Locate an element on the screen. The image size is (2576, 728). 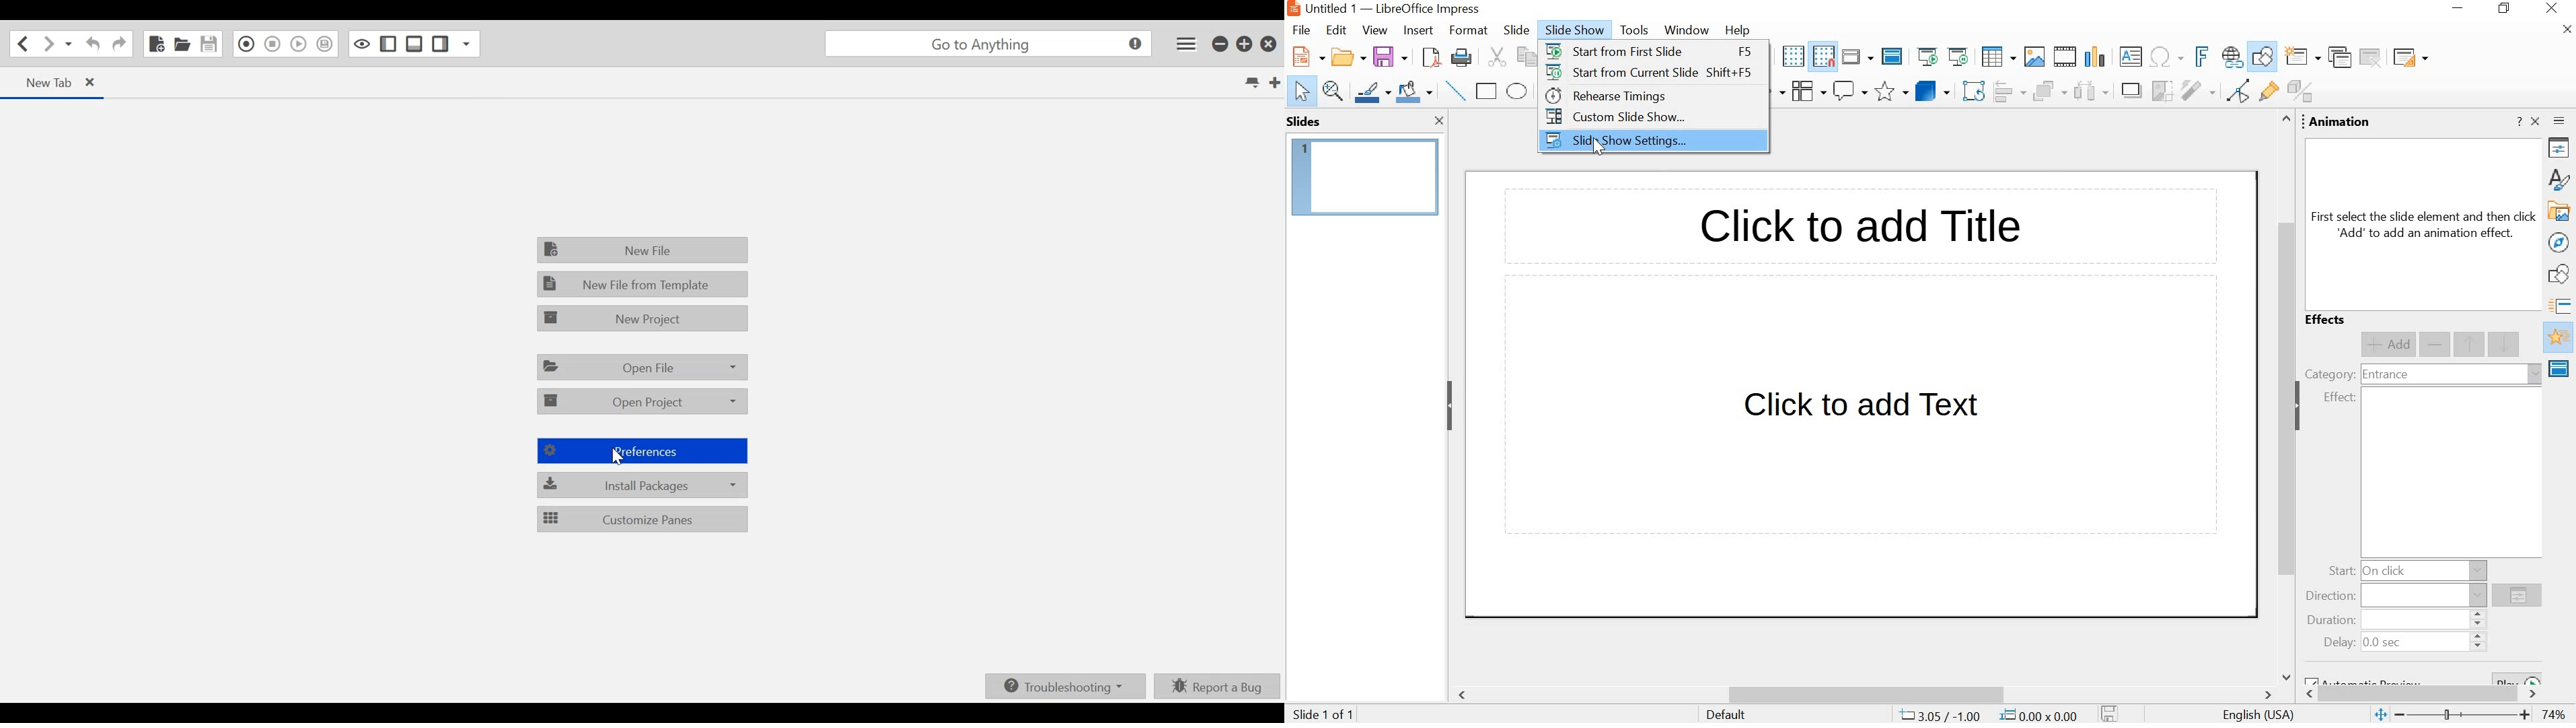
rotate is located at coordinates (1973, 92).